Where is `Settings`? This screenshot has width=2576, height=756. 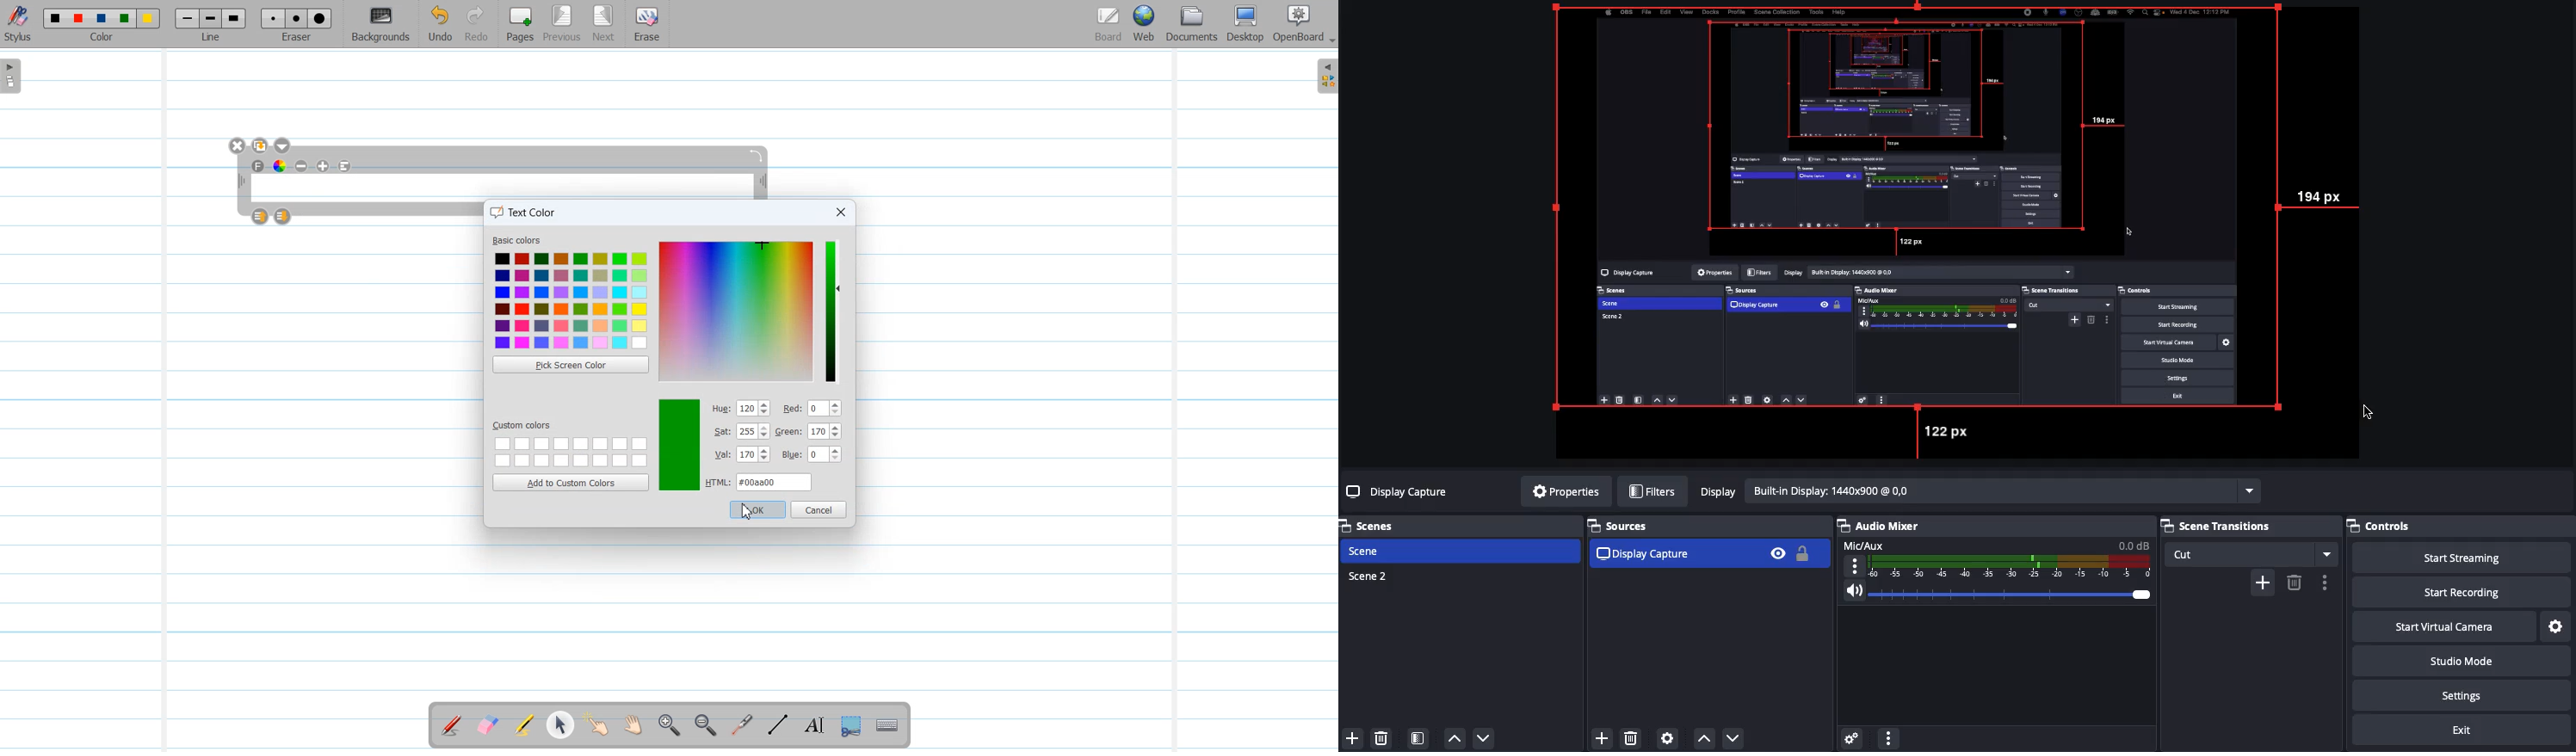 Settings is located at coordinates (2472, 695).